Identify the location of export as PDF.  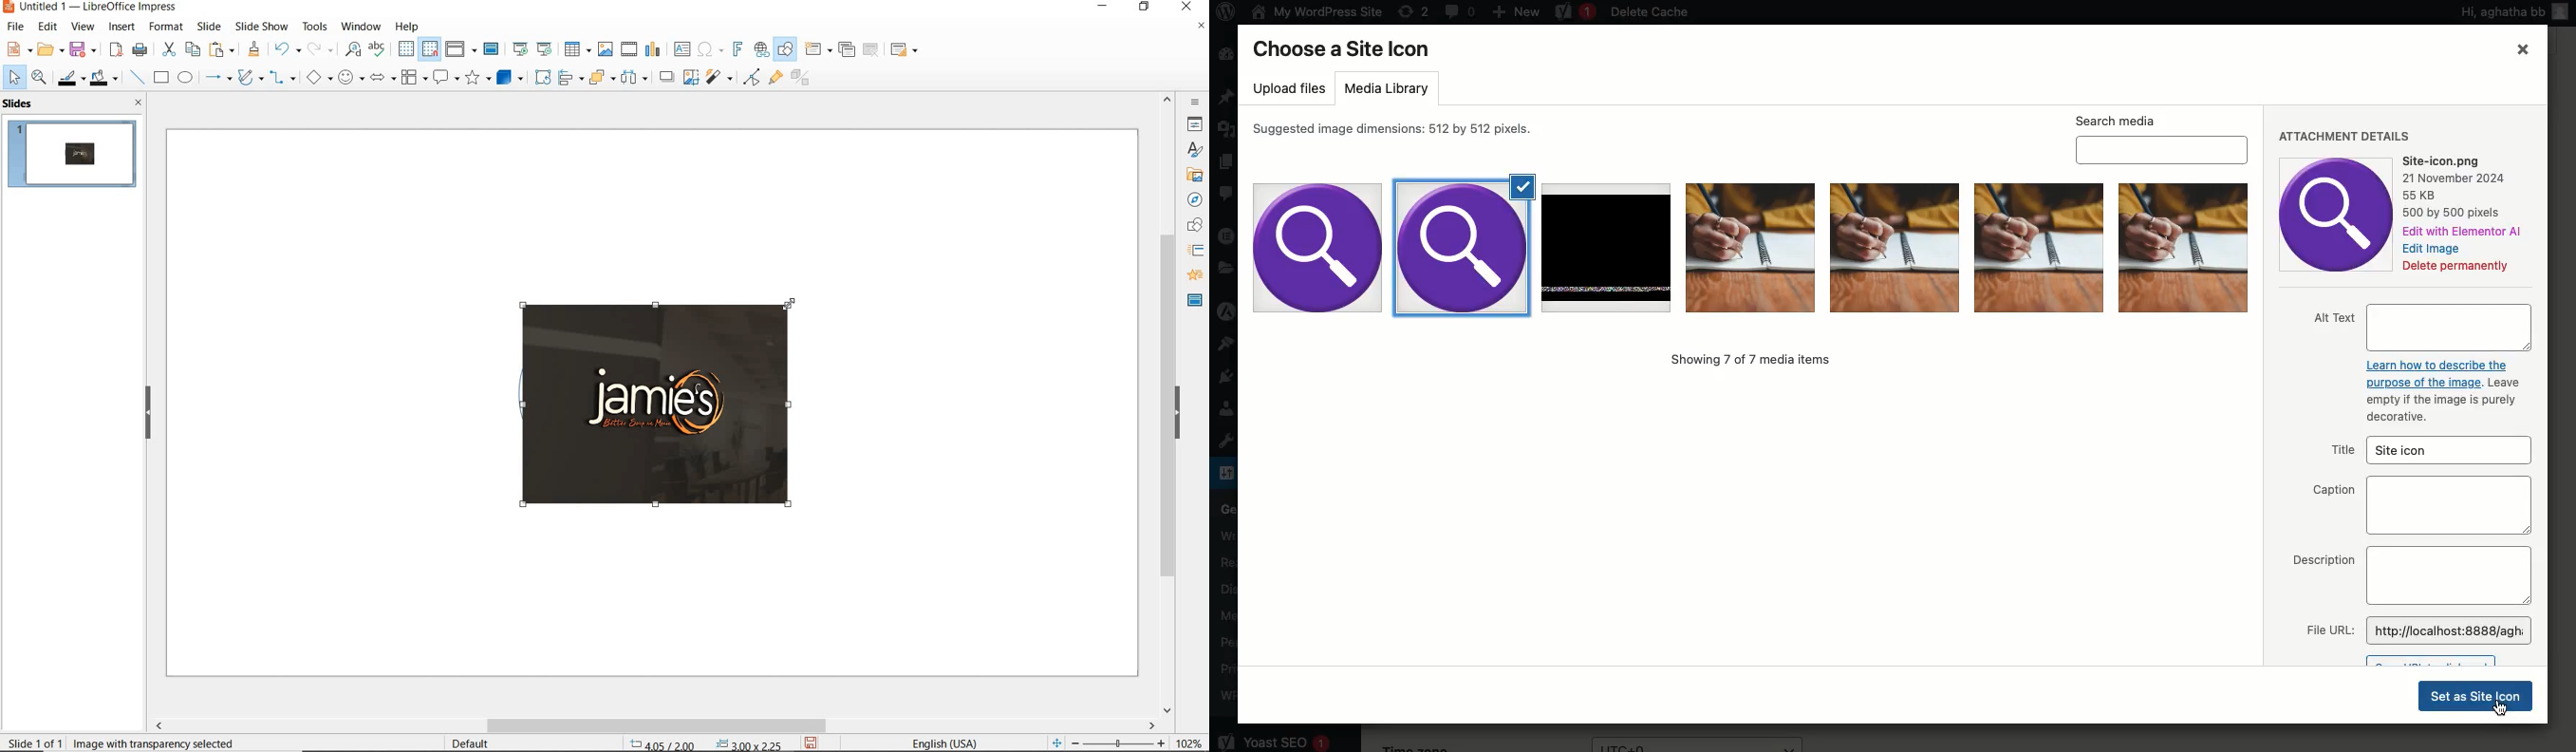
(116, 50).